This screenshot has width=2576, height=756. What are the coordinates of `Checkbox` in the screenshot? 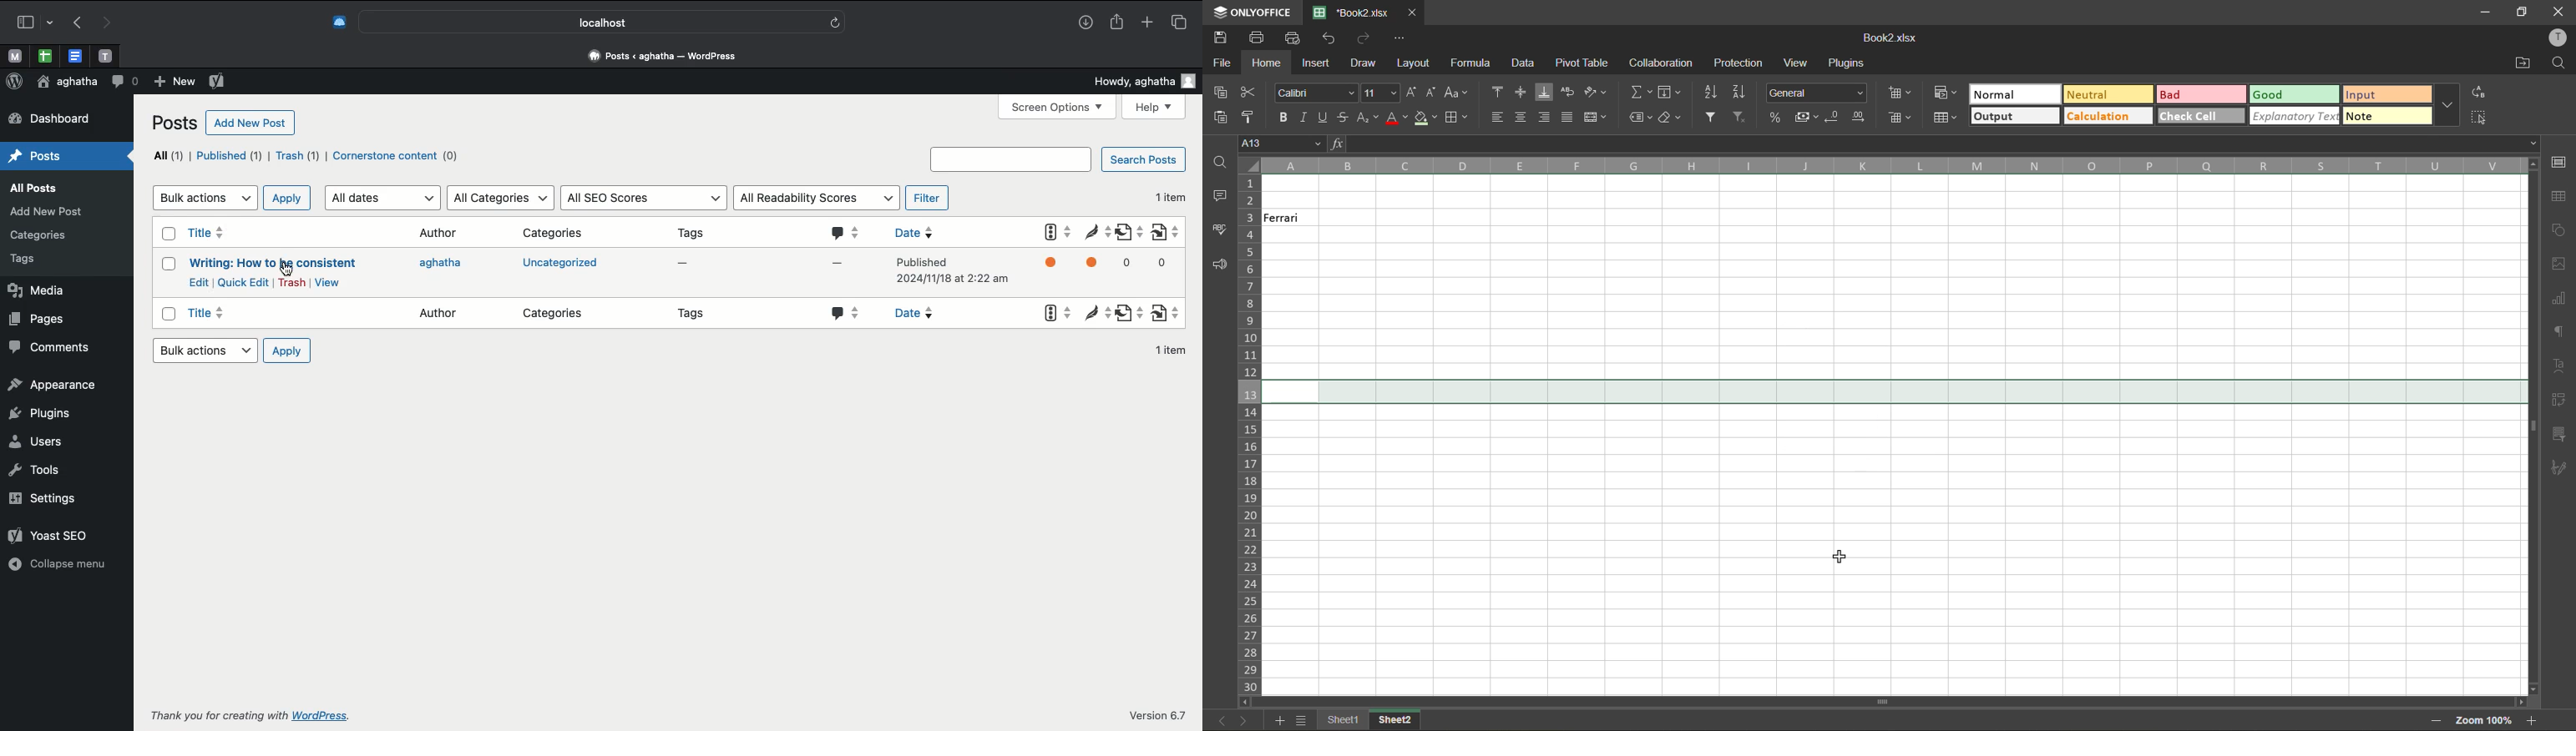 It's located at (172, 315).